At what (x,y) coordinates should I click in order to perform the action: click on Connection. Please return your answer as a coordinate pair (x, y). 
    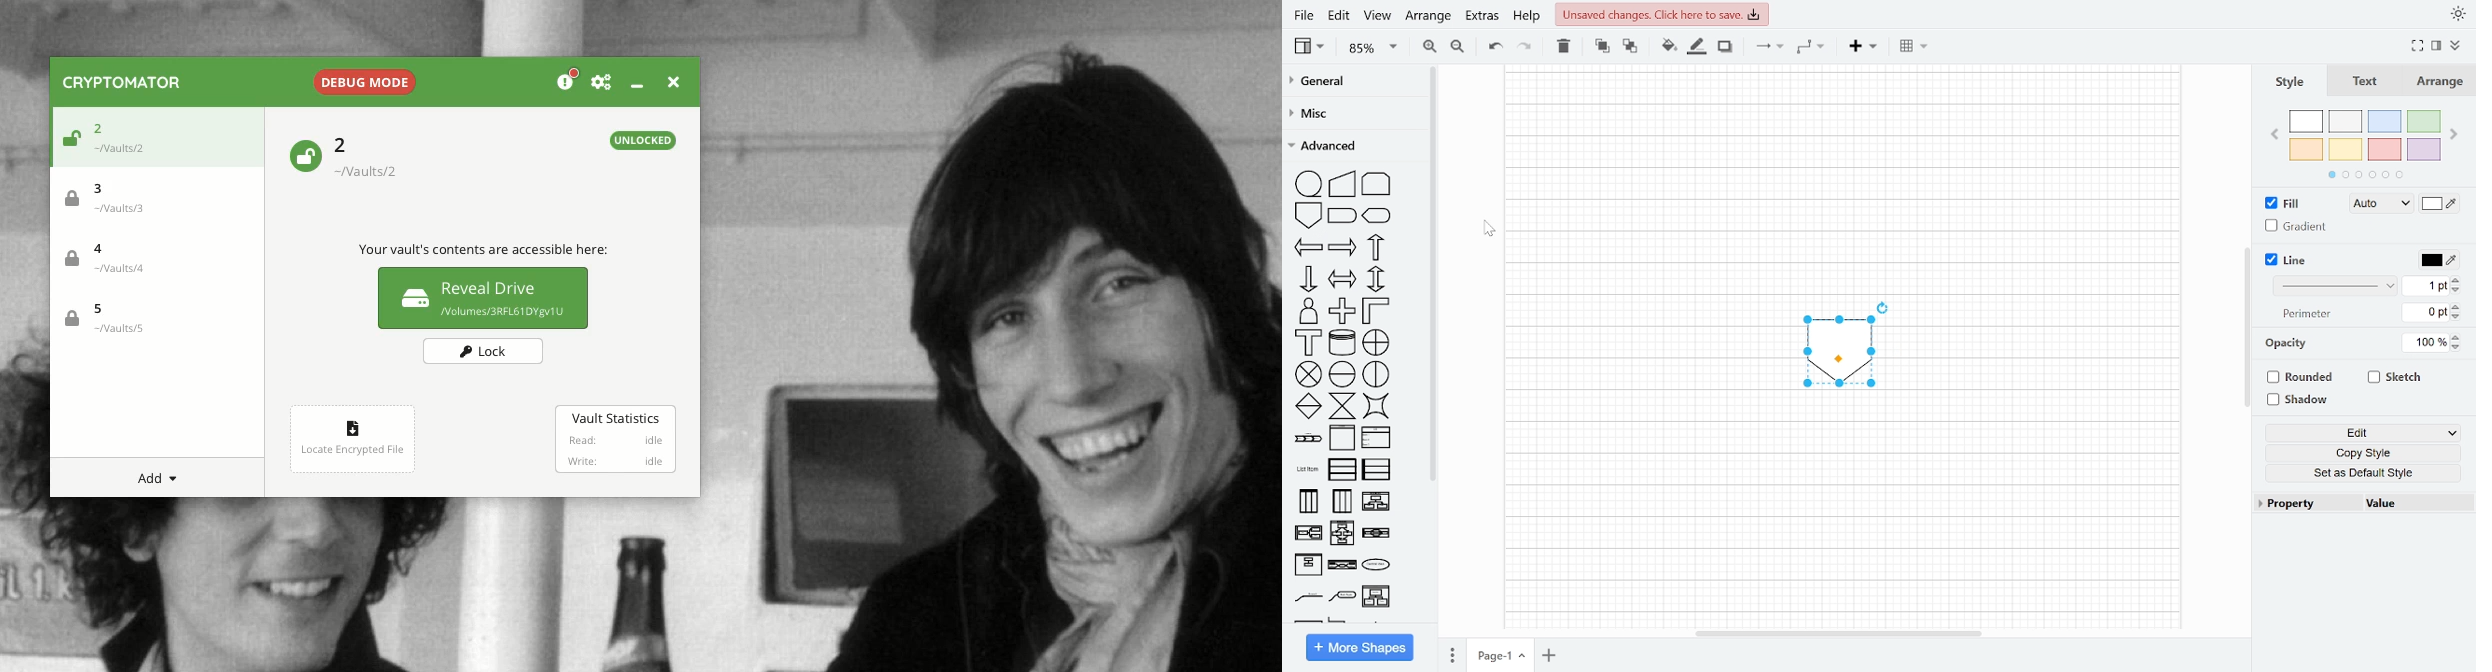
    Looking at the image, I should click on (1768, 49).